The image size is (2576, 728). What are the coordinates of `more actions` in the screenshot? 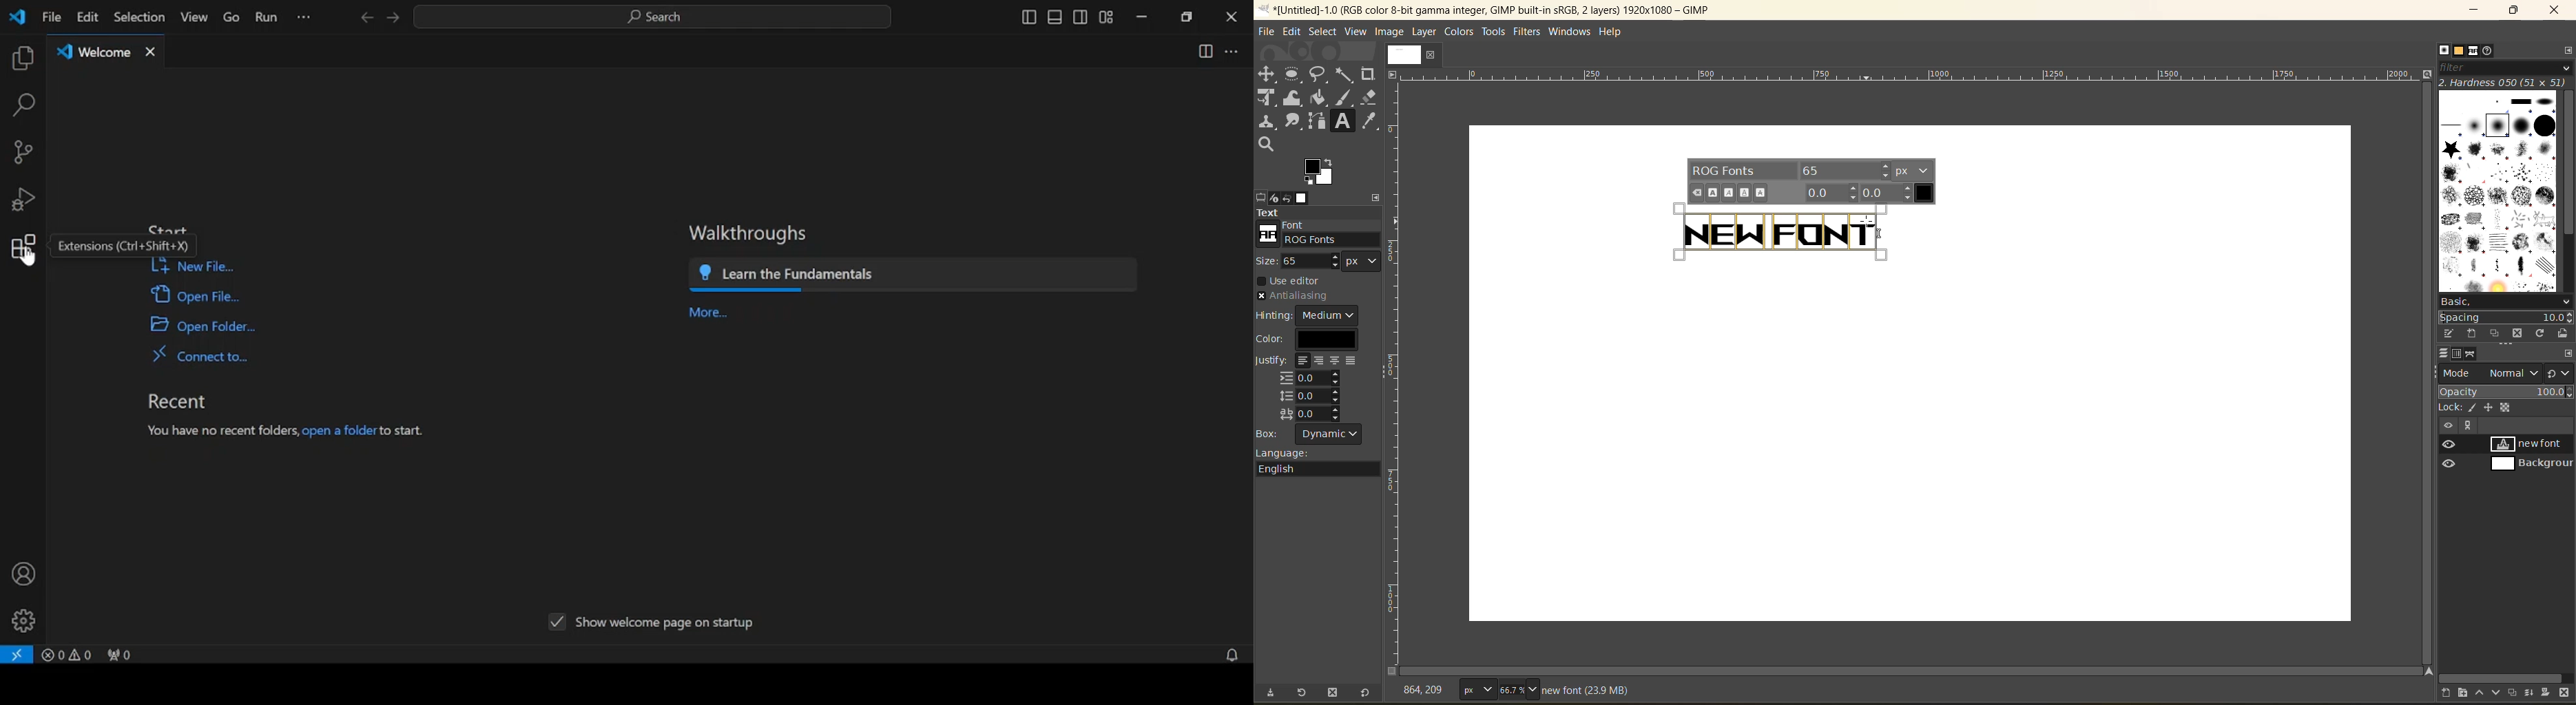 It's located at (1232, 52).